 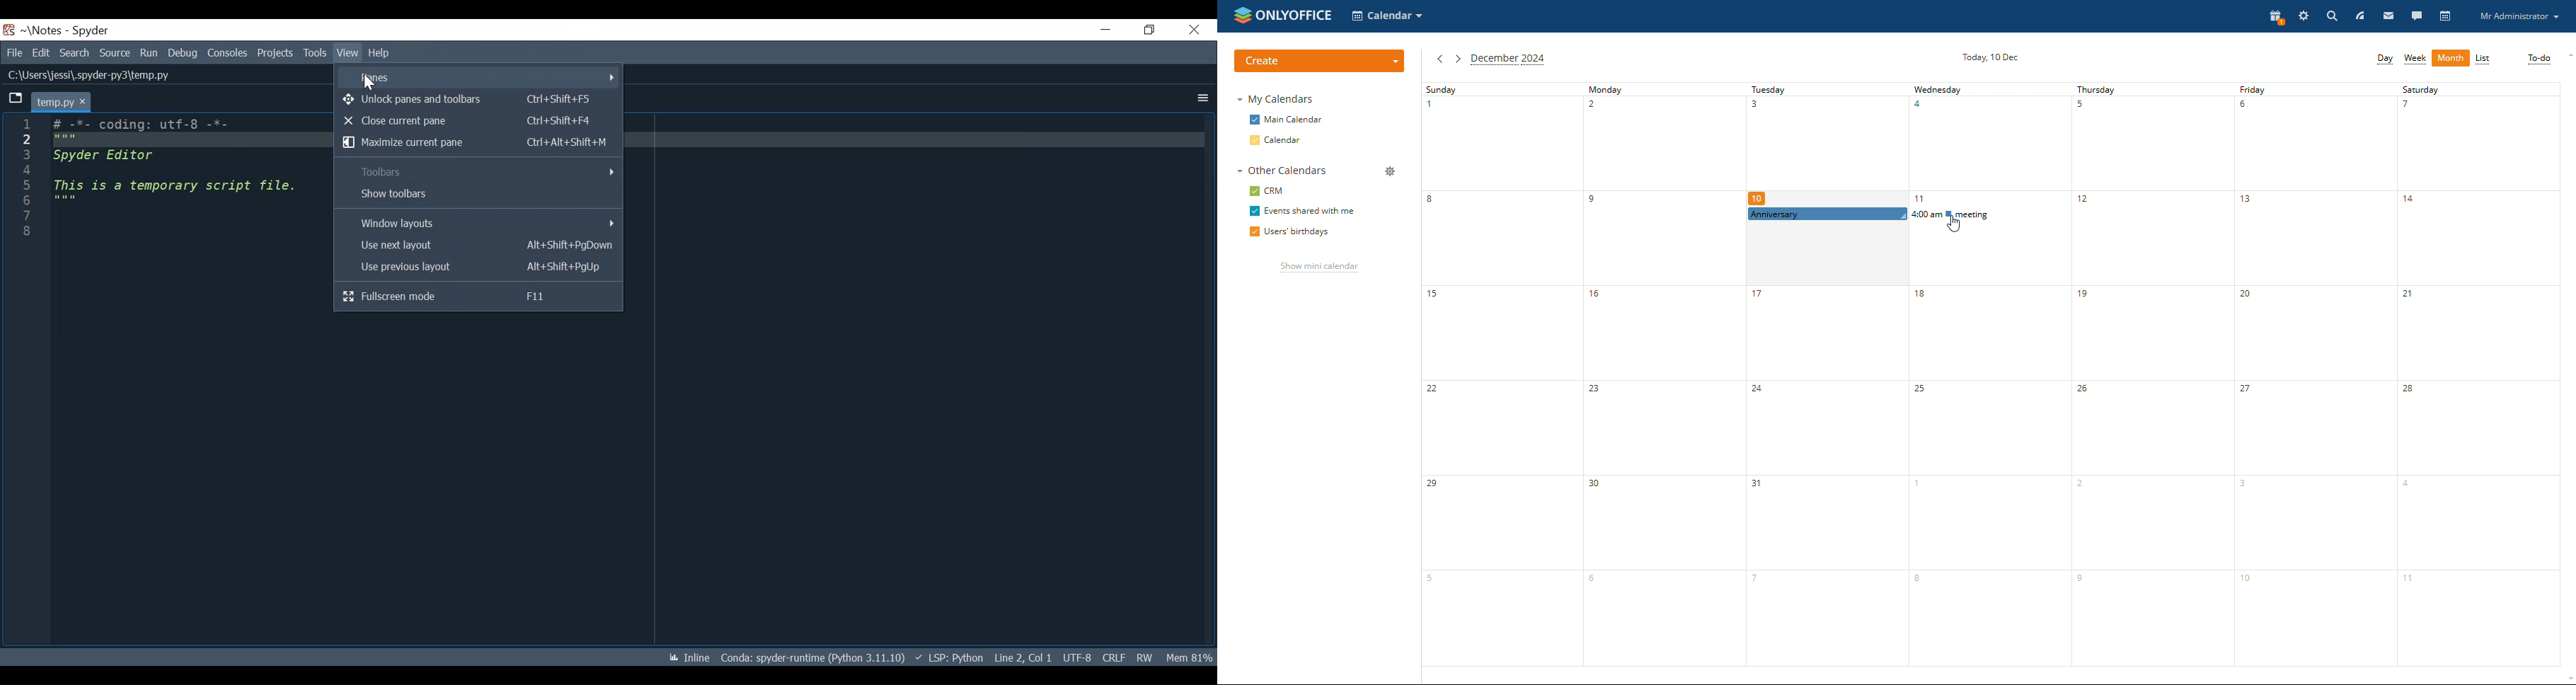 I want to click on events shared with me, so click(x=1305, y=210).